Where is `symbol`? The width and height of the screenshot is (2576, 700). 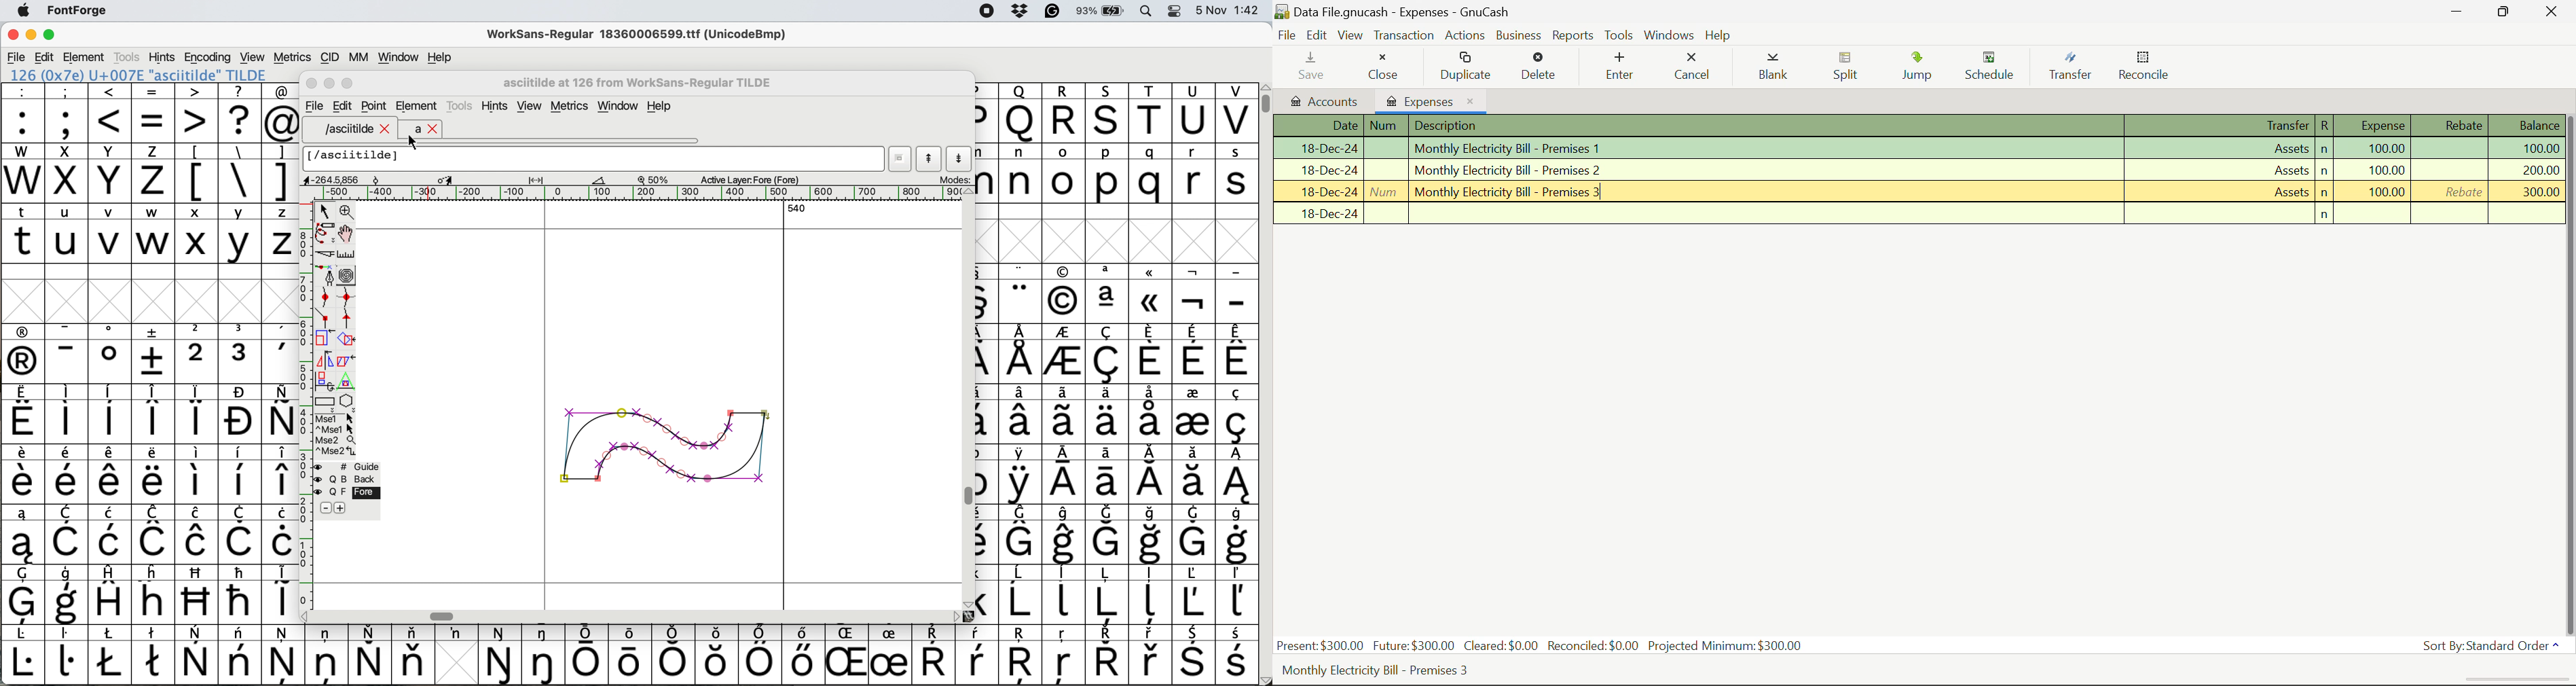 symbol is located at coordinates (1065, 414).